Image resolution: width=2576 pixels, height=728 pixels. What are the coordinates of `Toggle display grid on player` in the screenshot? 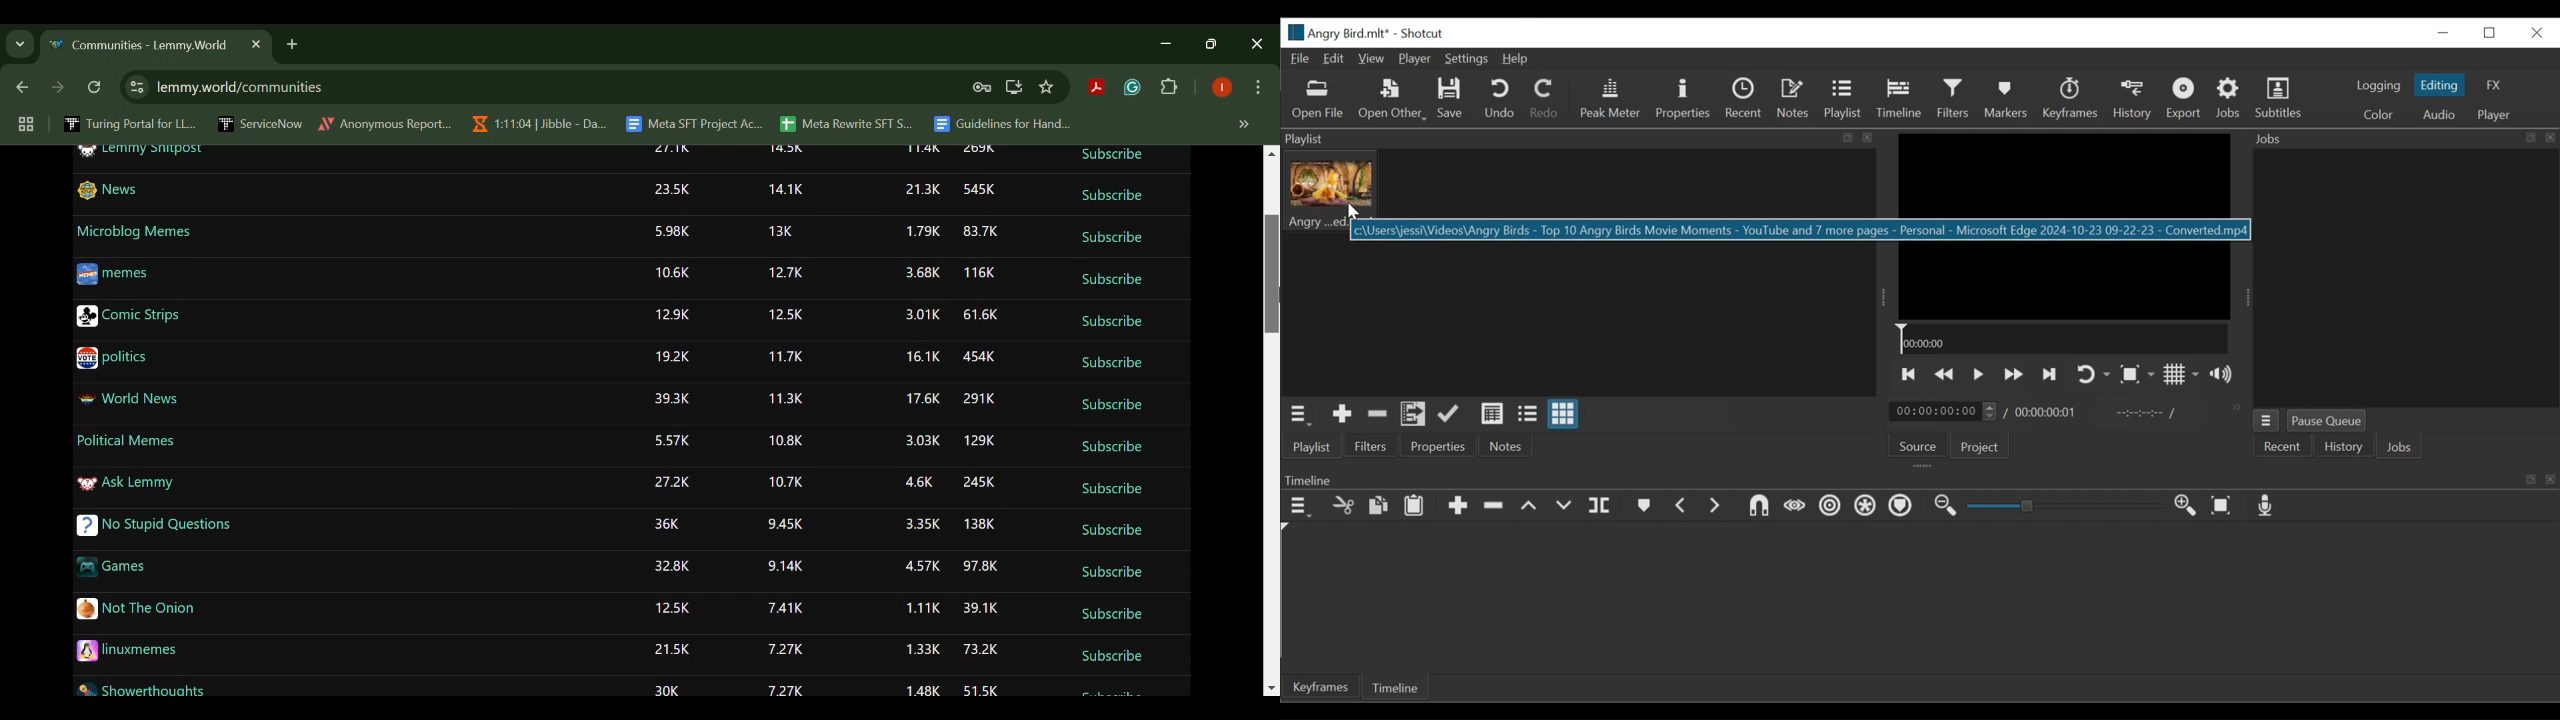 It's located at (2183, 376).